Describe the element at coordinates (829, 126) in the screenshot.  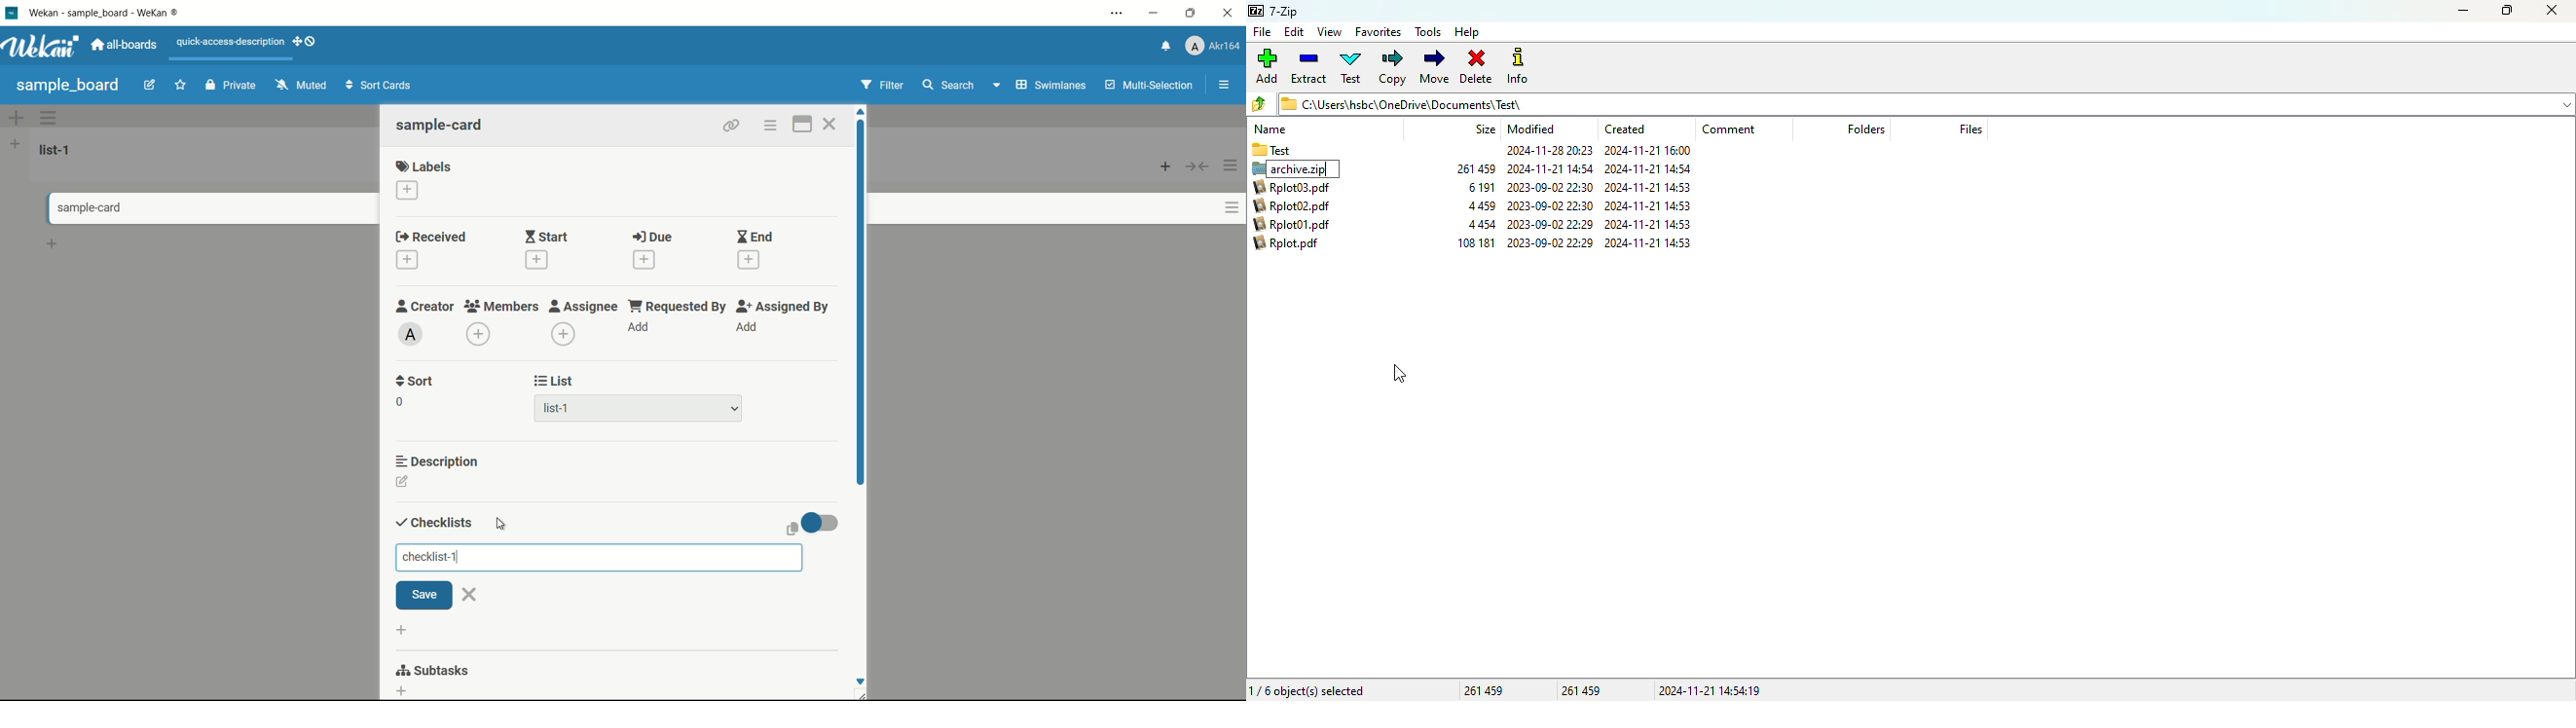
I see `close card` at that location.